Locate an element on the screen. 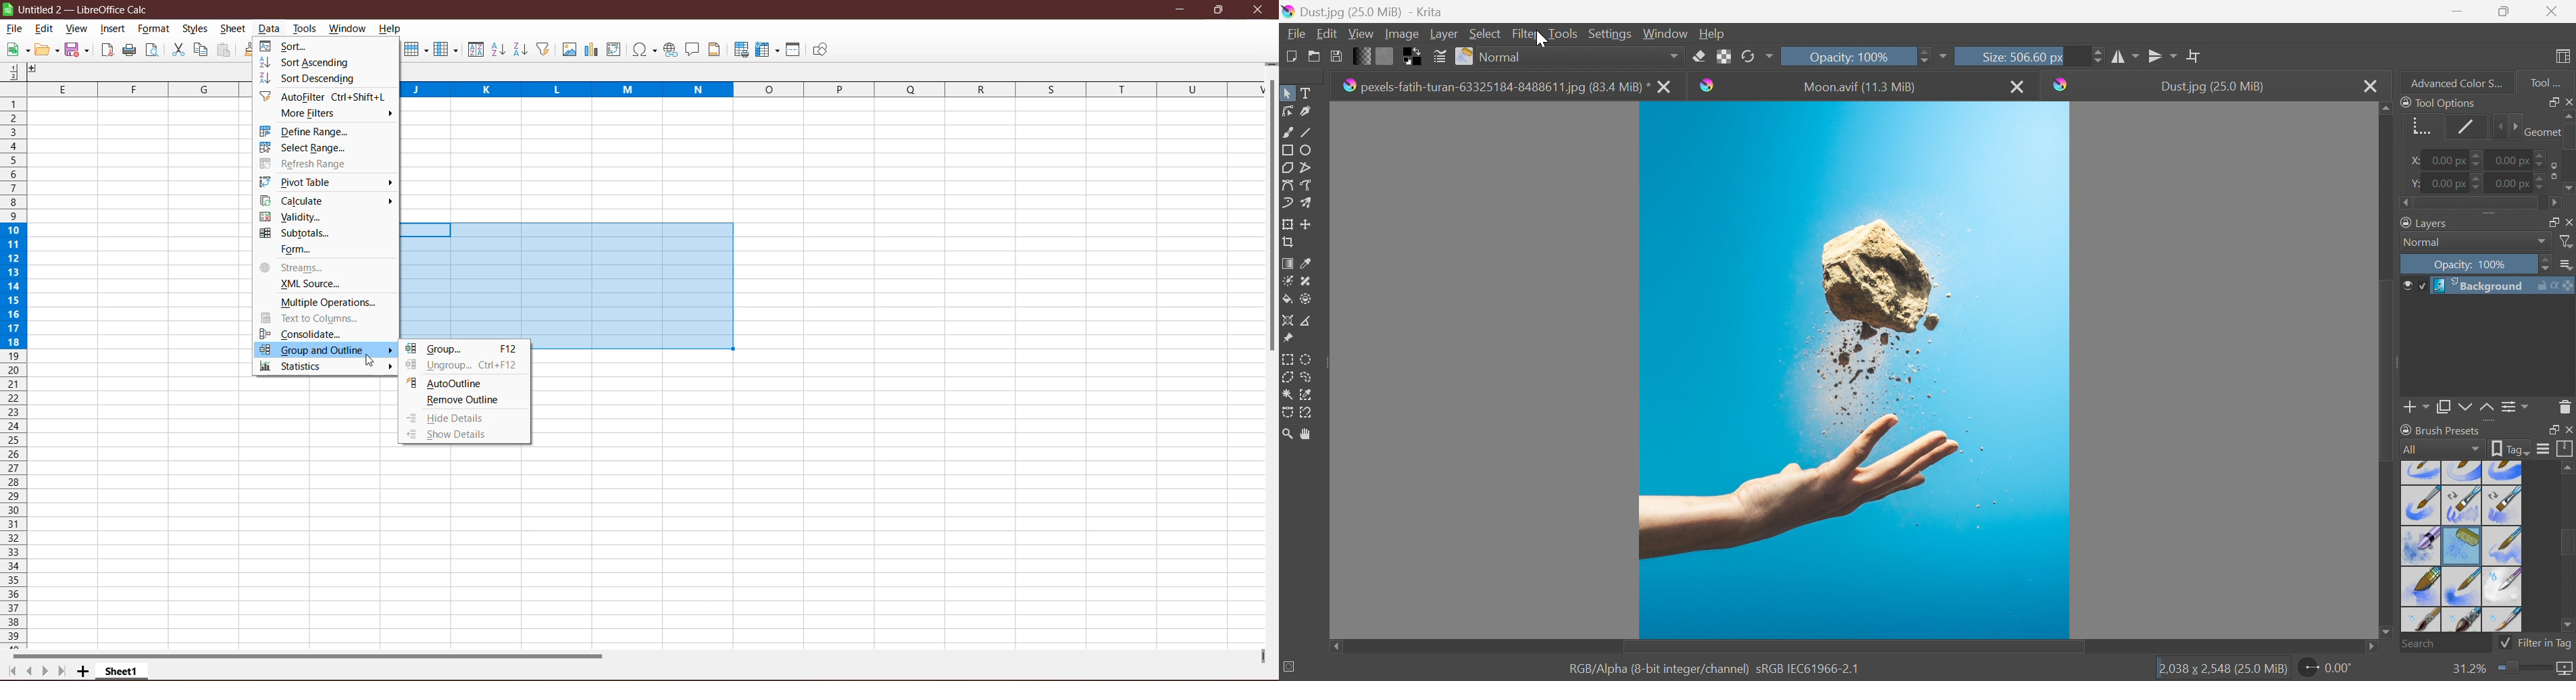 This screenshot has height=700, width=2576. Scroll Bar is located at coordinates (1854, 647).